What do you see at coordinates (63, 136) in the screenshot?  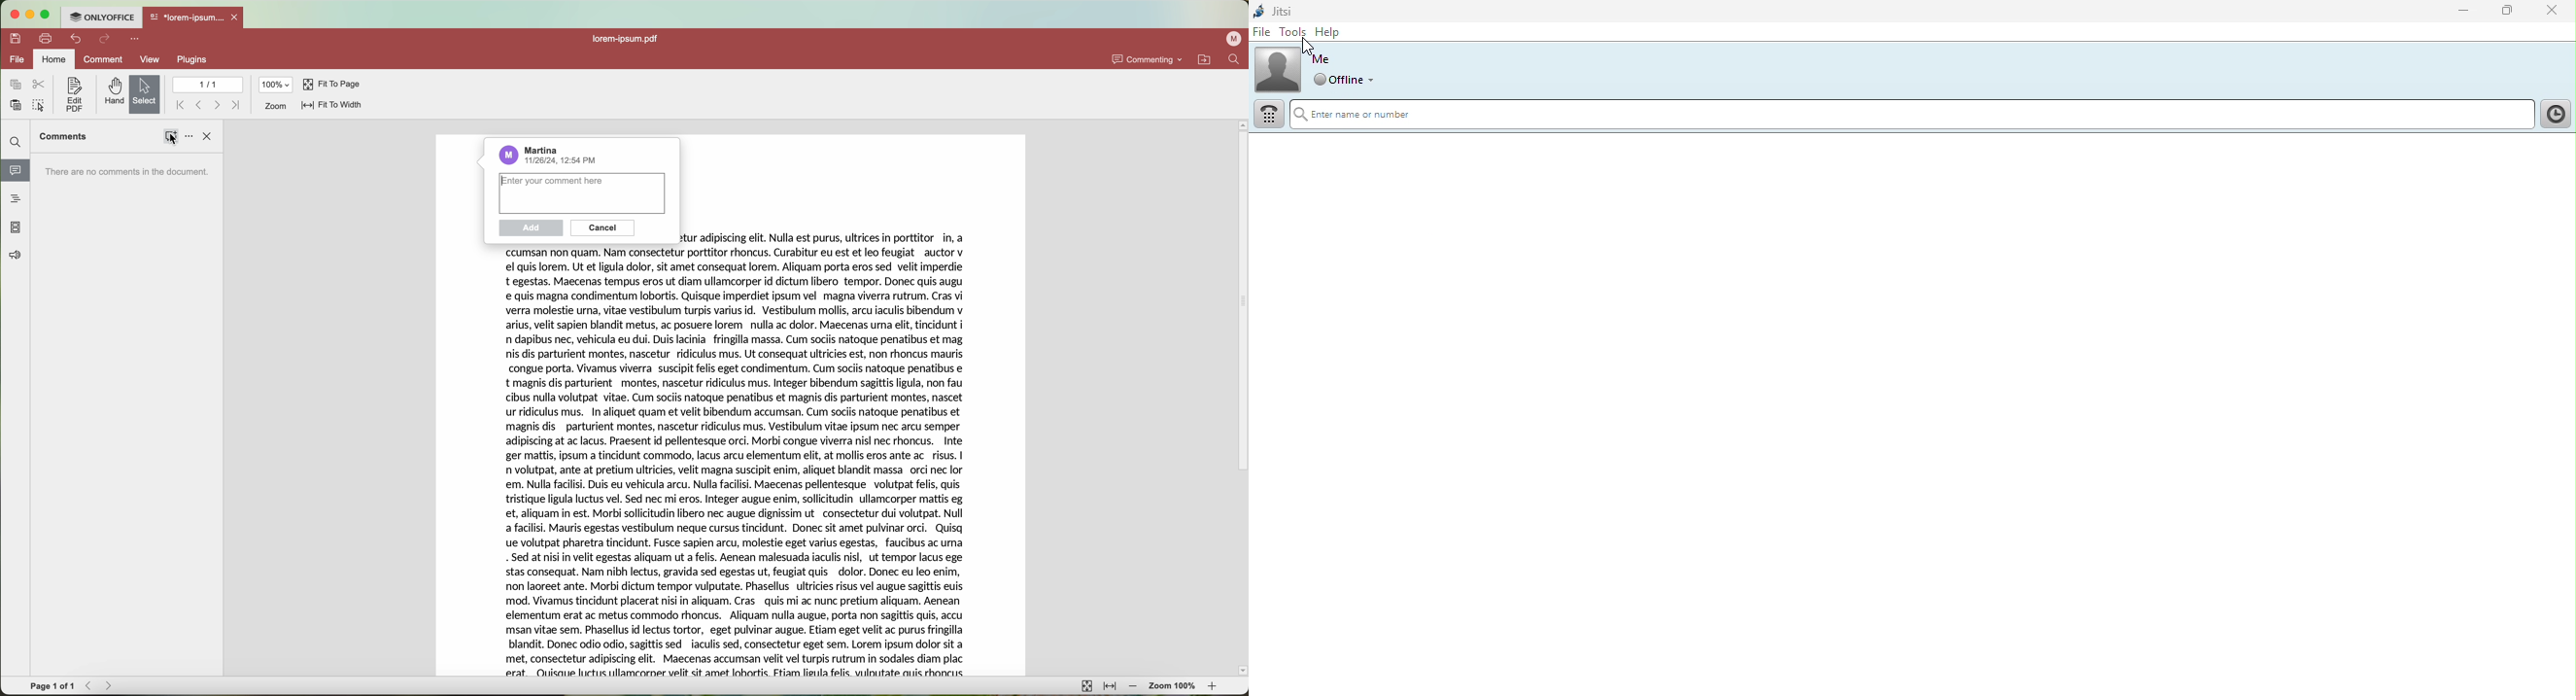 I see `comments` at bounding box center [63, 136].